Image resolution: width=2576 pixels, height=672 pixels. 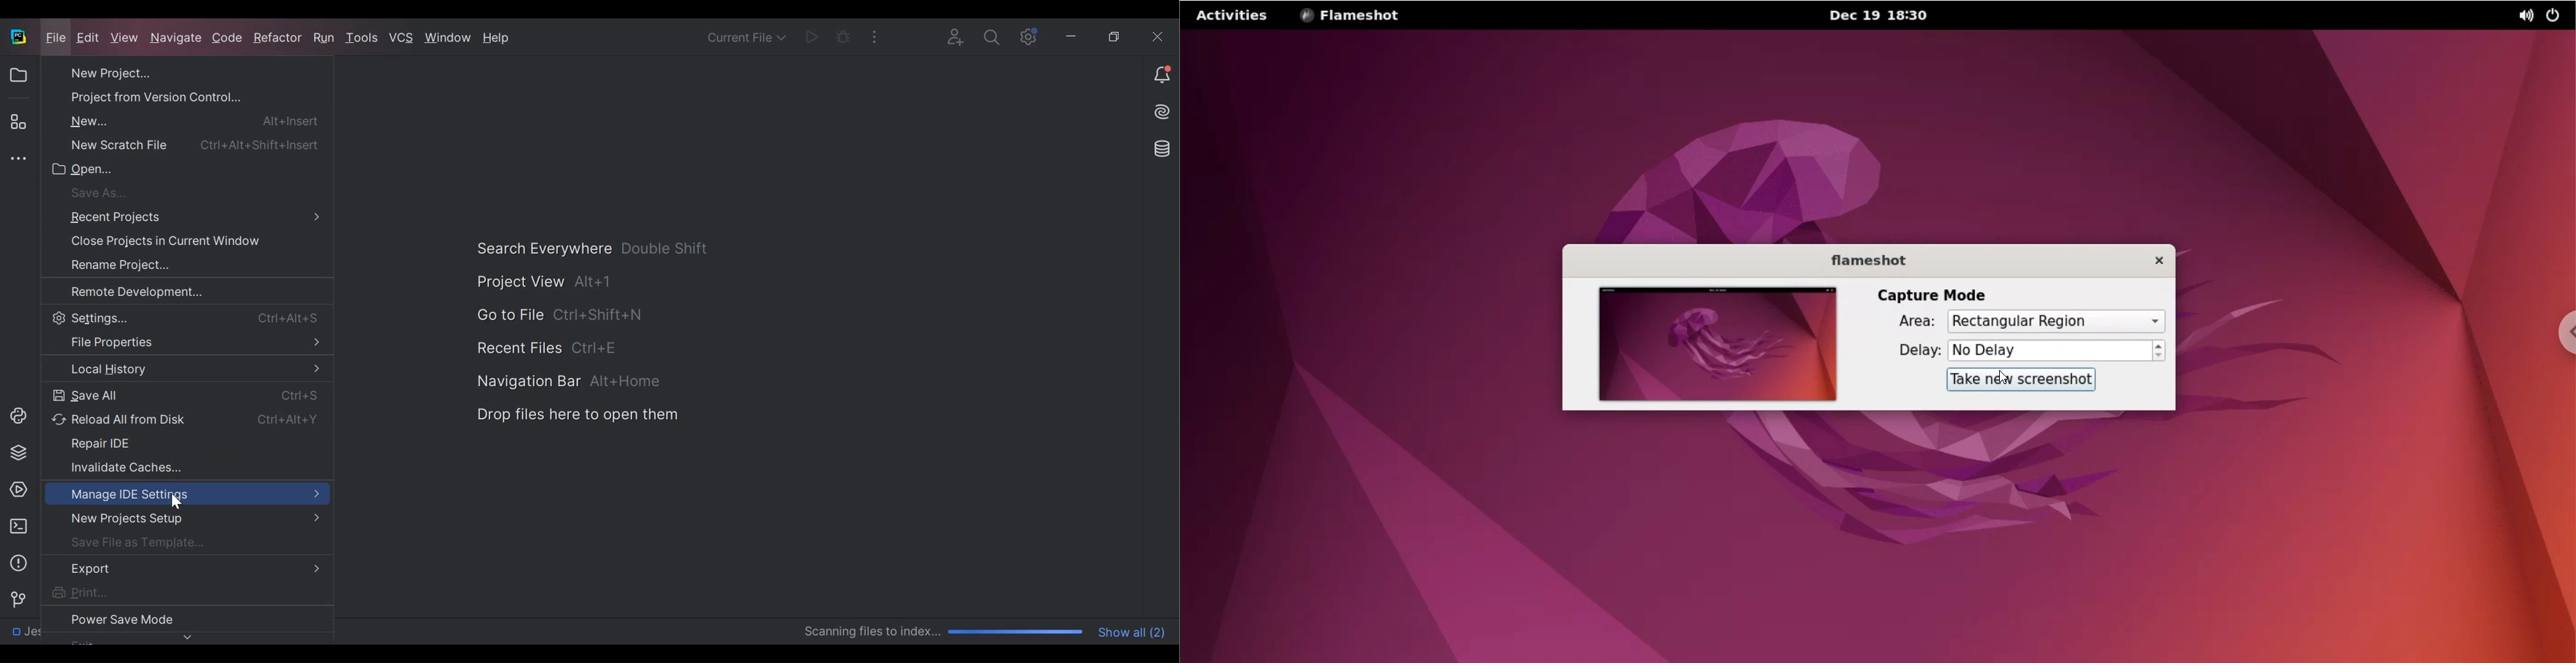 I want to click on Minimize, so click(x=1070, y=35).